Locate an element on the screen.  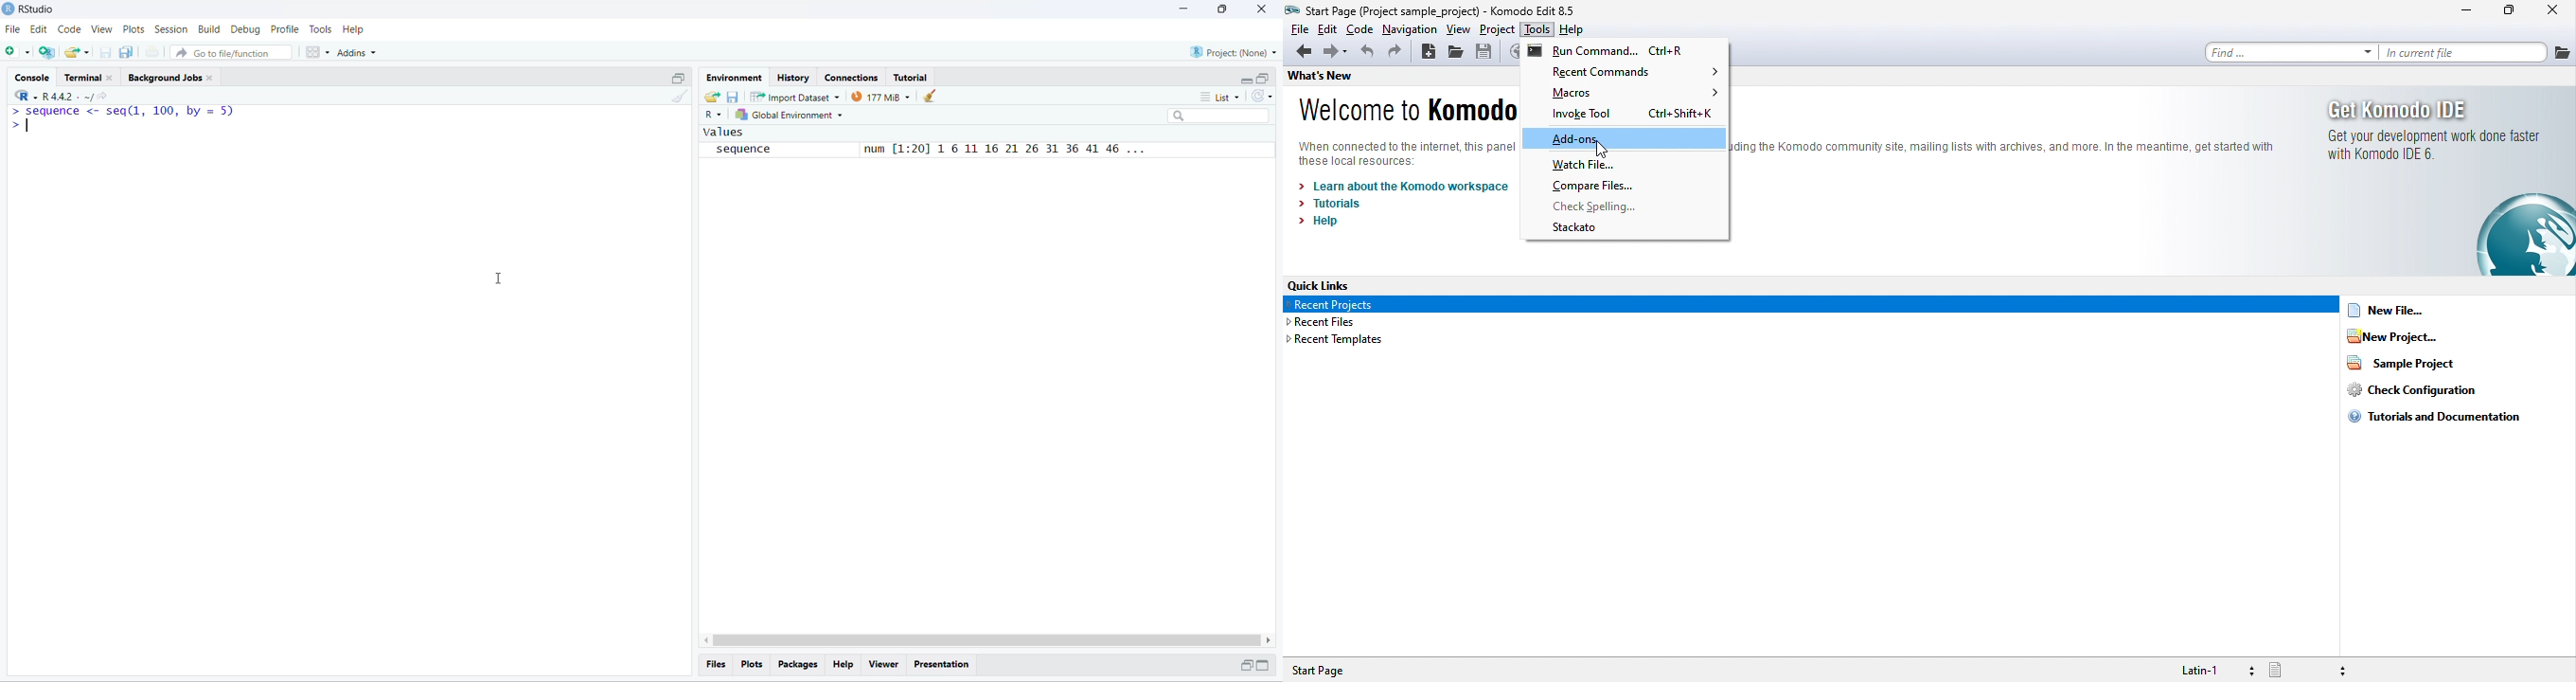
143 MiB is located at coordinates (880, 96).